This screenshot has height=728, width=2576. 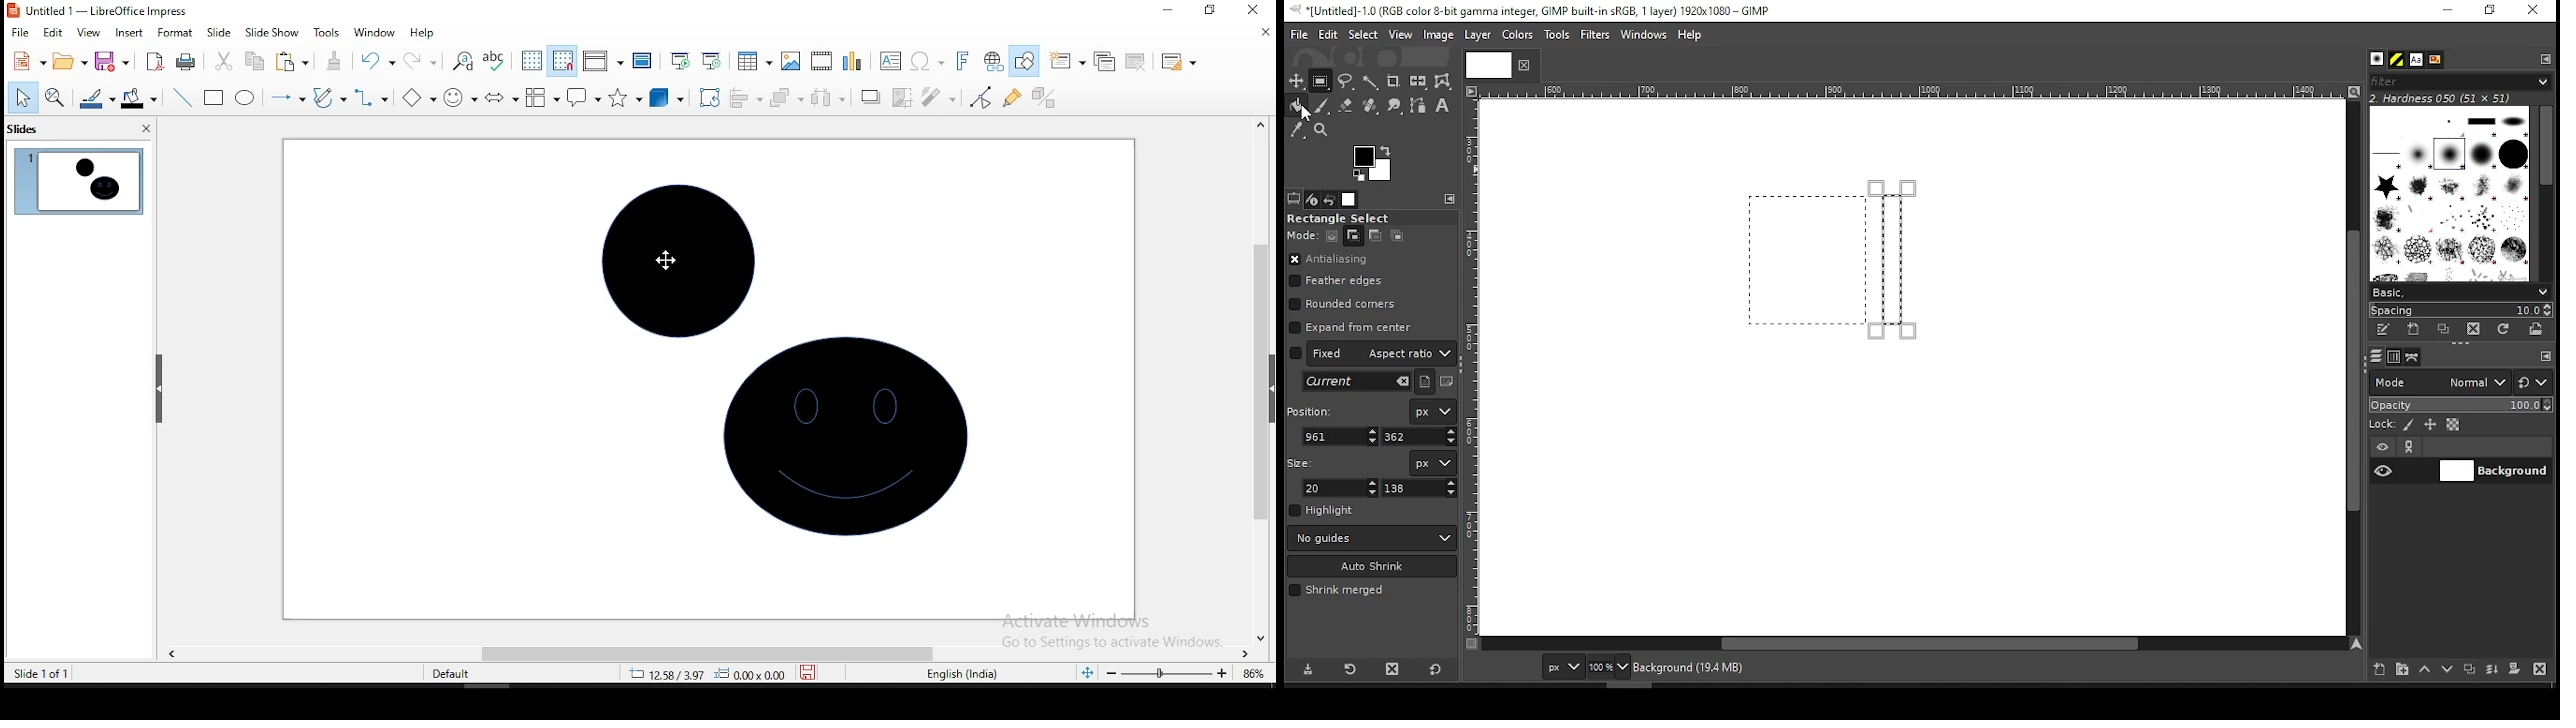 What do you see at coordinates (422, 61) in the screenshot?
I see `redo` at bounding box center [422, 61].